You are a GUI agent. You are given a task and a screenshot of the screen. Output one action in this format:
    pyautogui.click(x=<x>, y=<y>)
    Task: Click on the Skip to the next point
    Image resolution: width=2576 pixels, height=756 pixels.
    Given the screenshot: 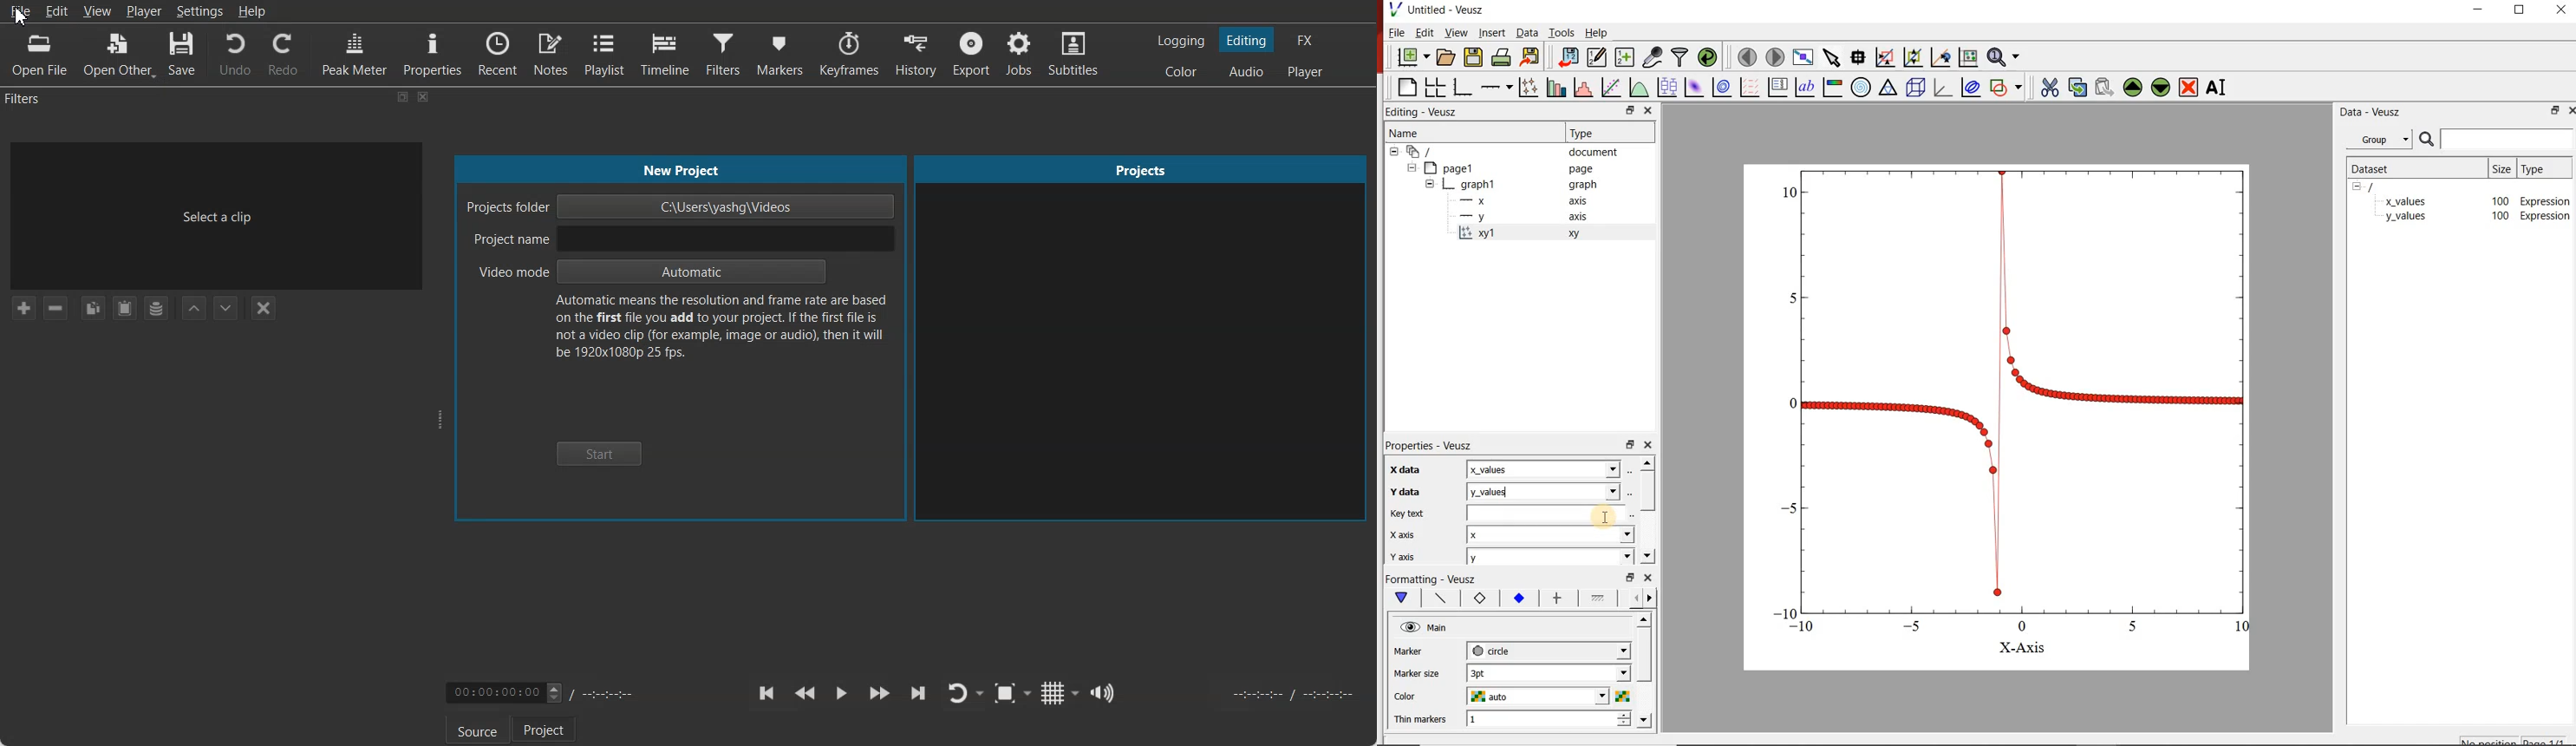 What is the action you would take?
    pyautogui.click(x=917, y=692)
    